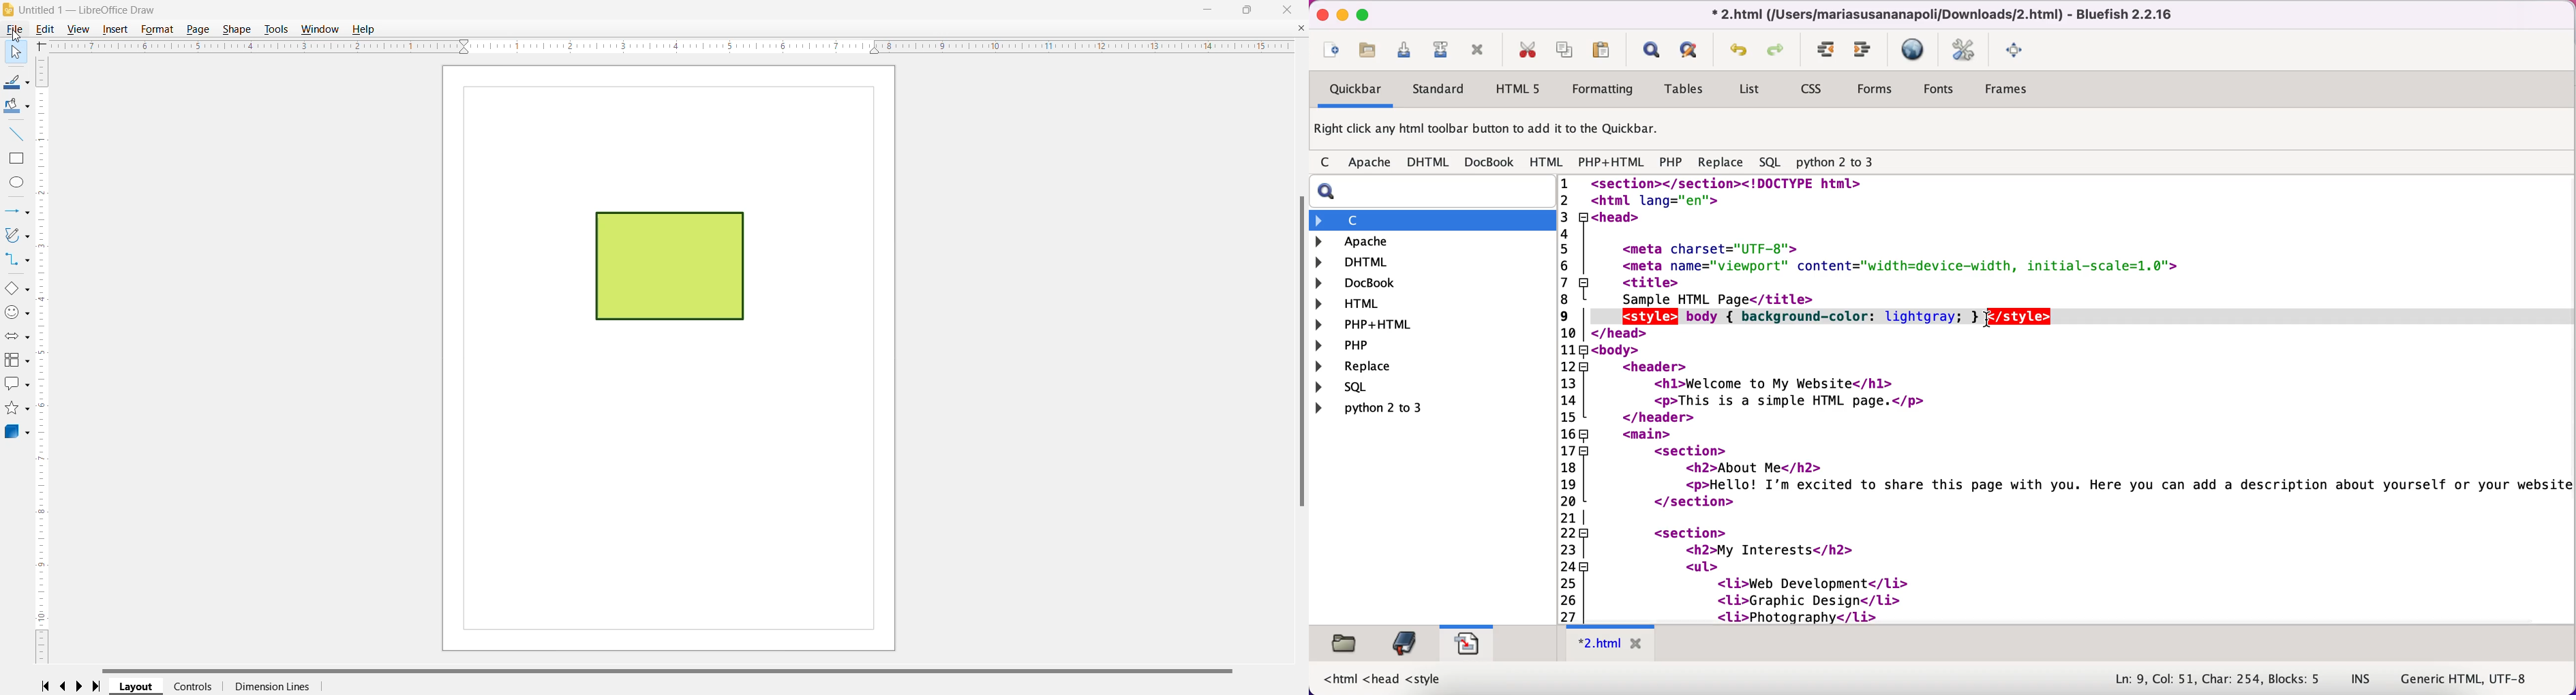 The height and width of the screenshot is (700, 2576). What do you see at coordinates (137, 687) in the screenshot?
I see `Layout` at bounding box center [137, 687].